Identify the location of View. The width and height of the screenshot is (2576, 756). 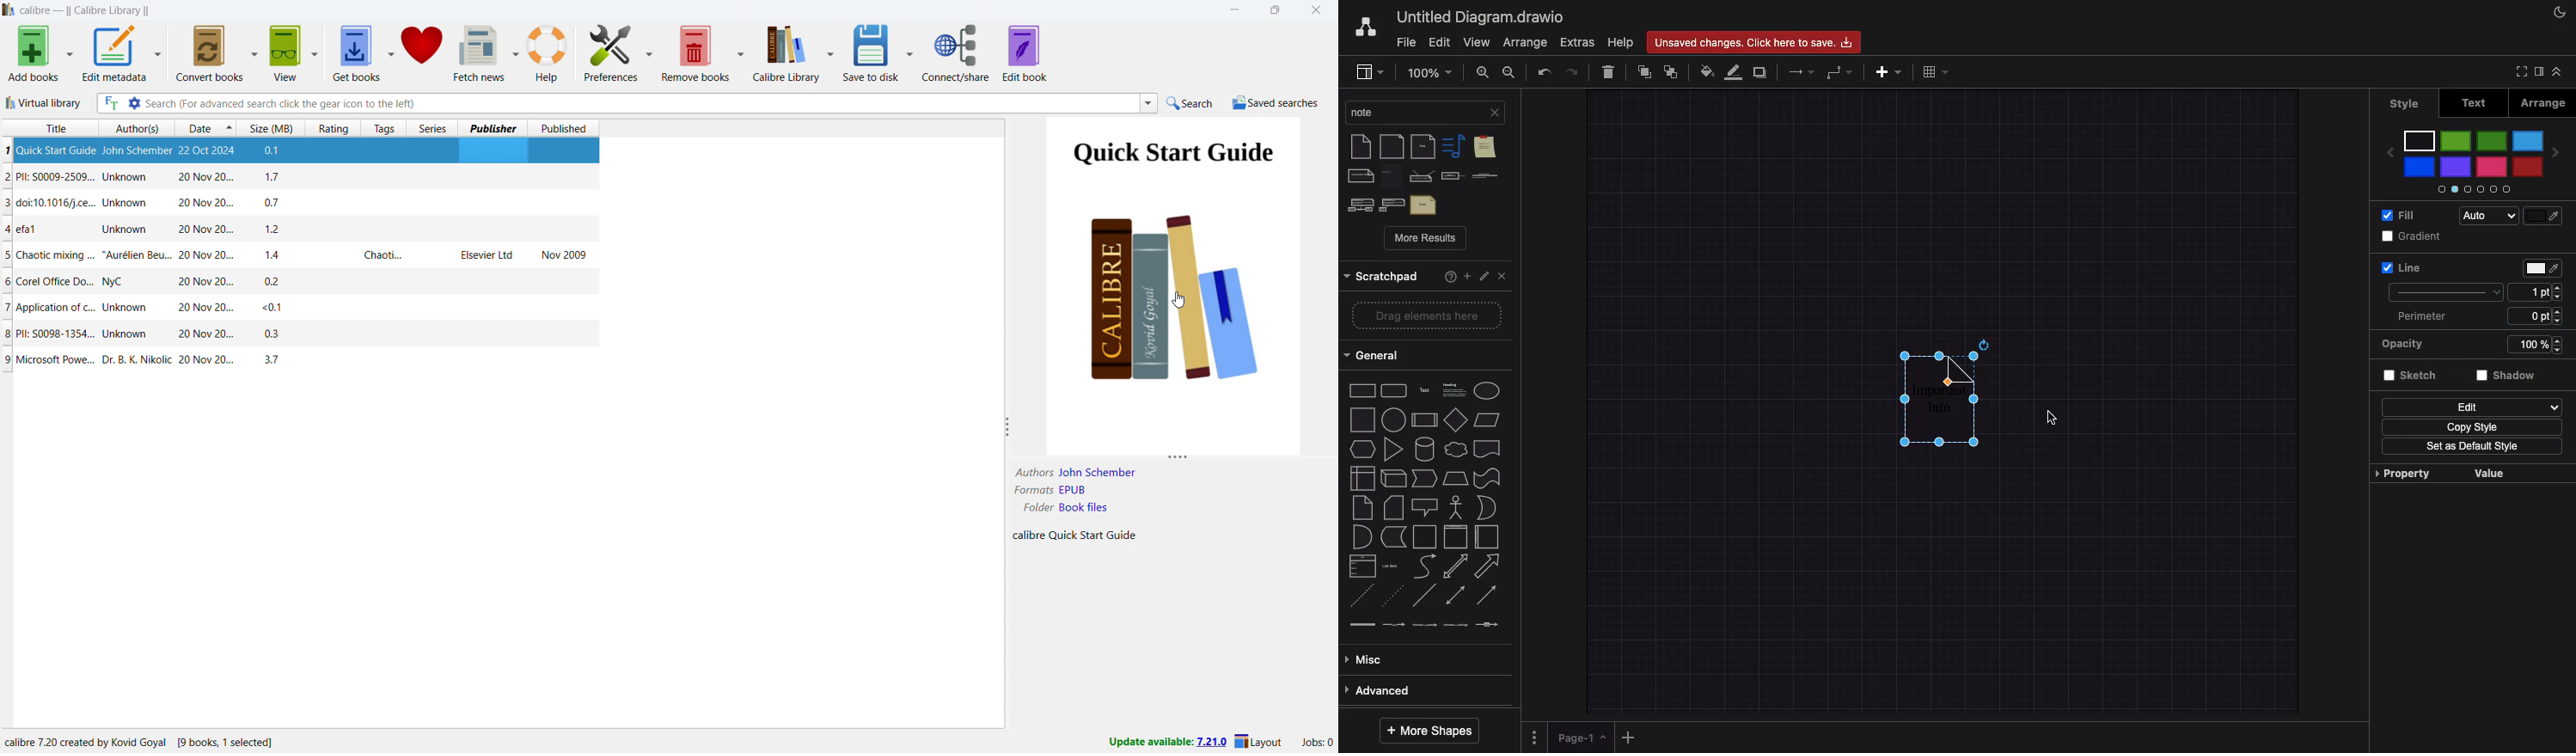
(1475, 43).